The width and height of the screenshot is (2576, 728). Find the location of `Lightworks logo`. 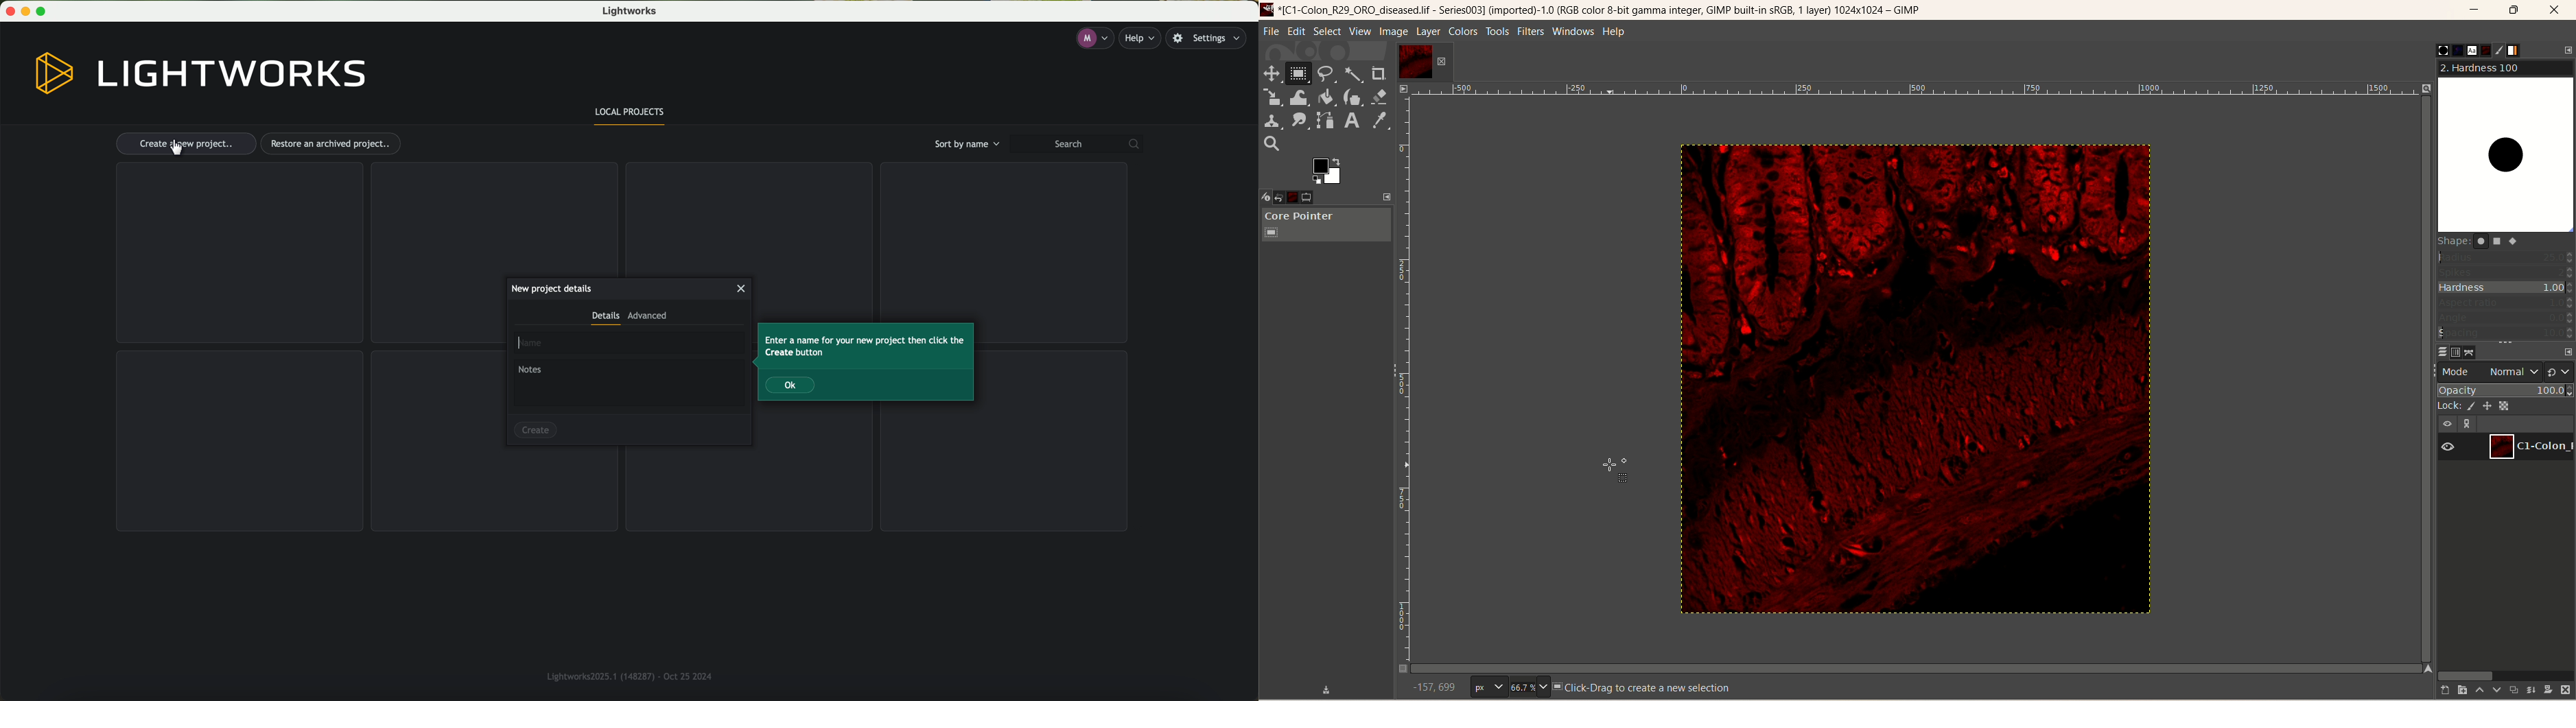

Lightworks logo is located at coordinates (201, 74).